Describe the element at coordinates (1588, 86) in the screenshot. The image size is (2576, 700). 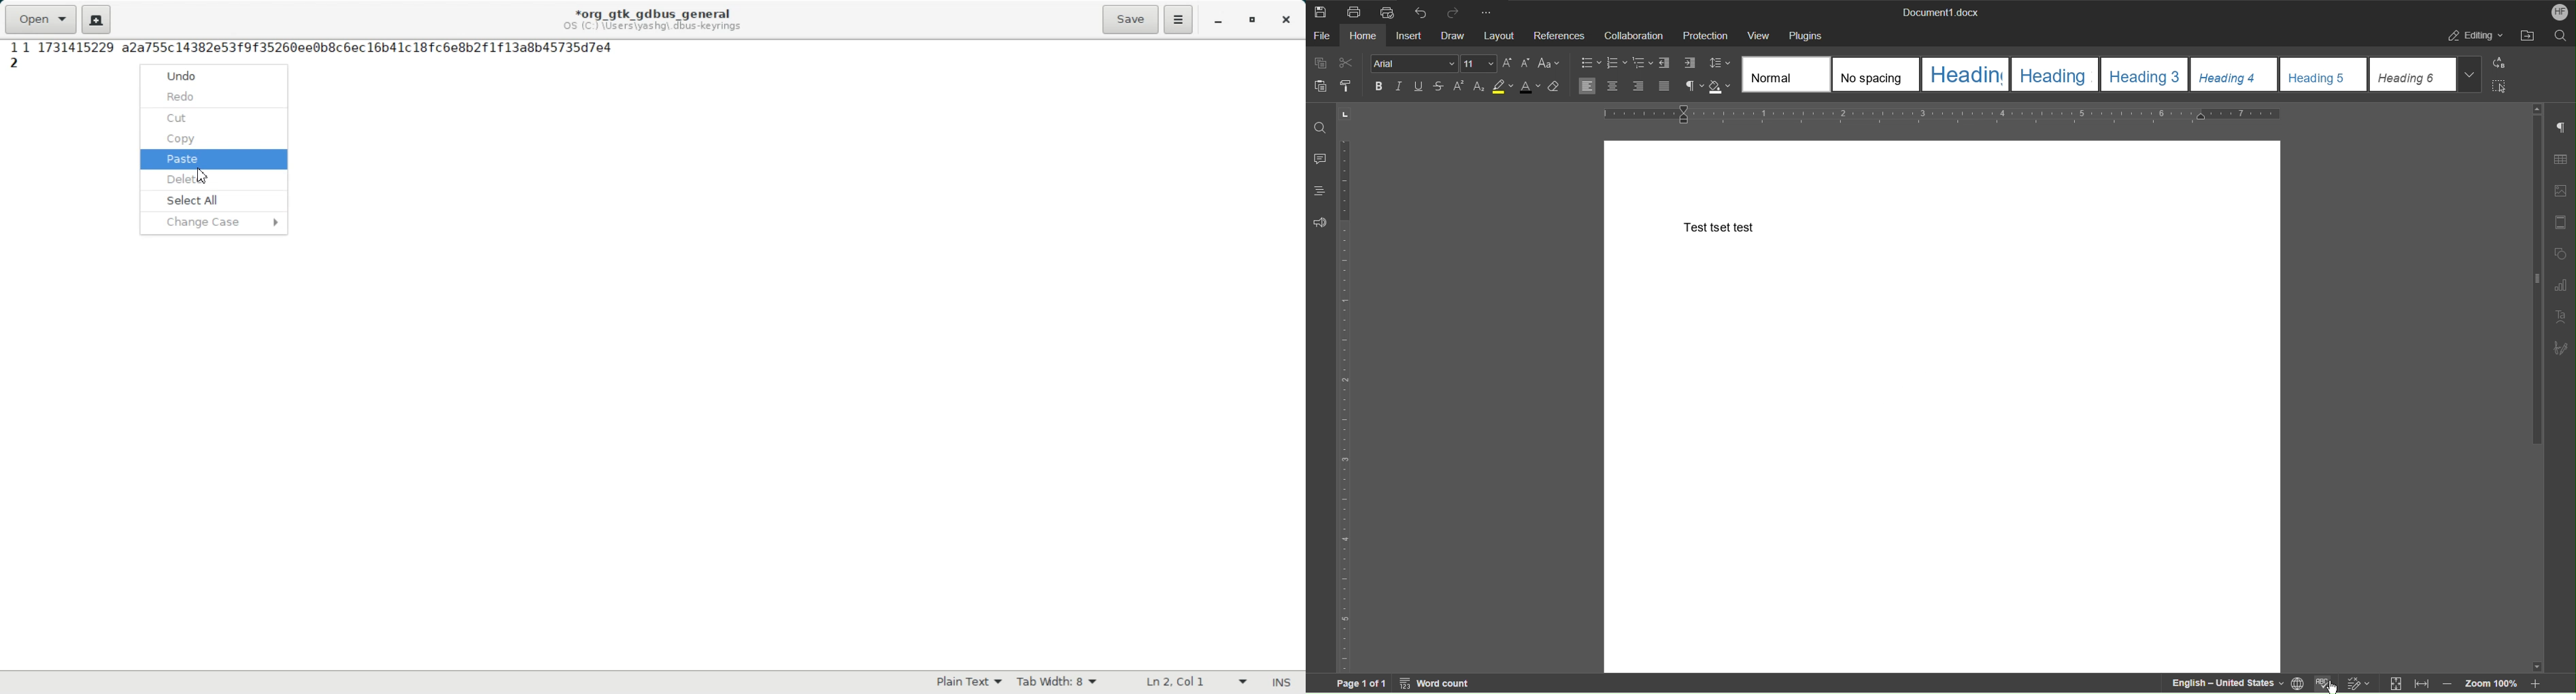
I see `Left Align` at that location.